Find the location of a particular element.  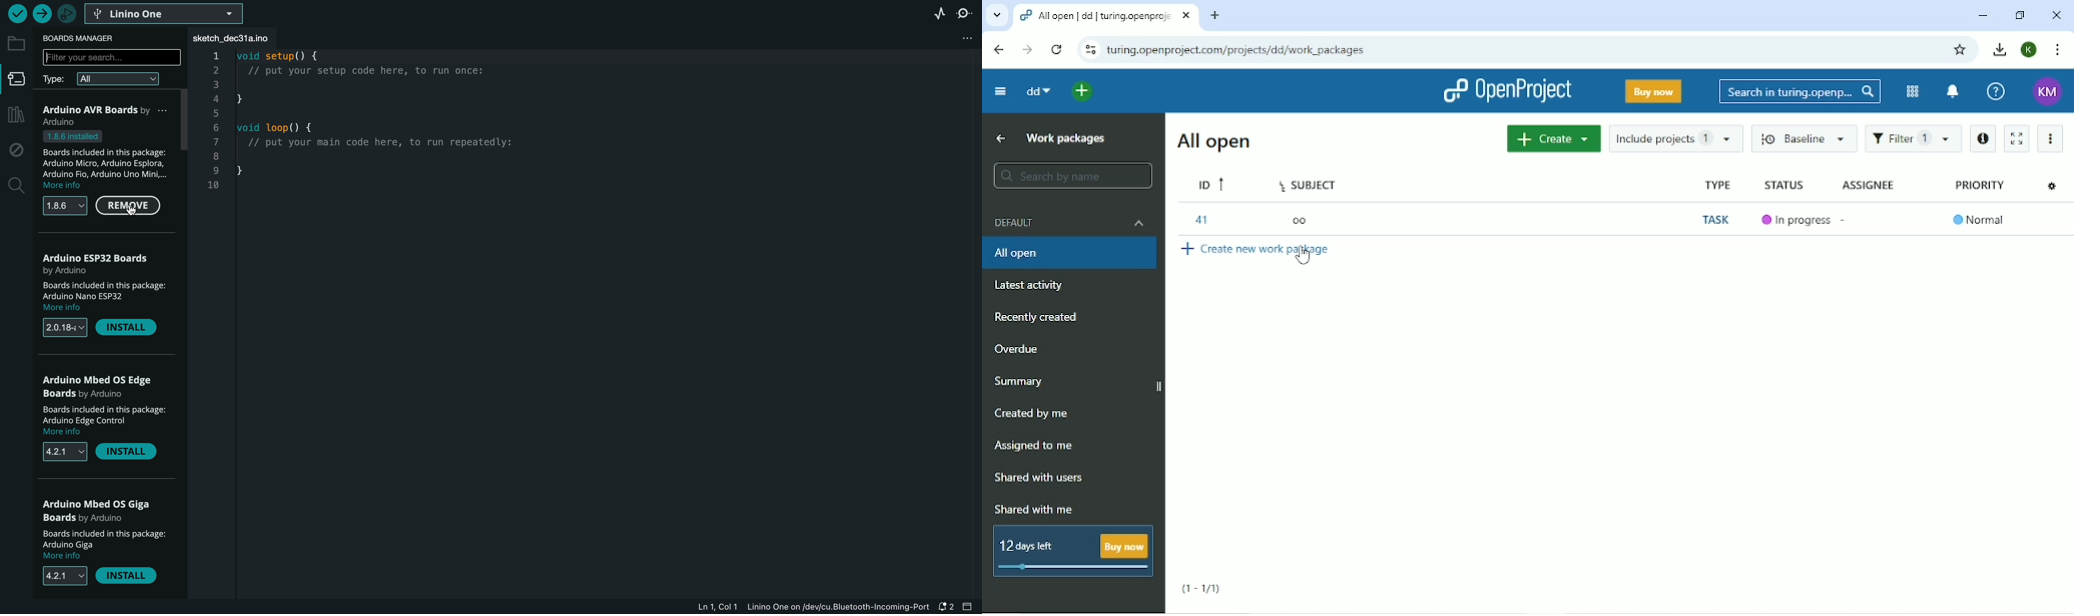

Assignee is located at coordinates (1869, 183).